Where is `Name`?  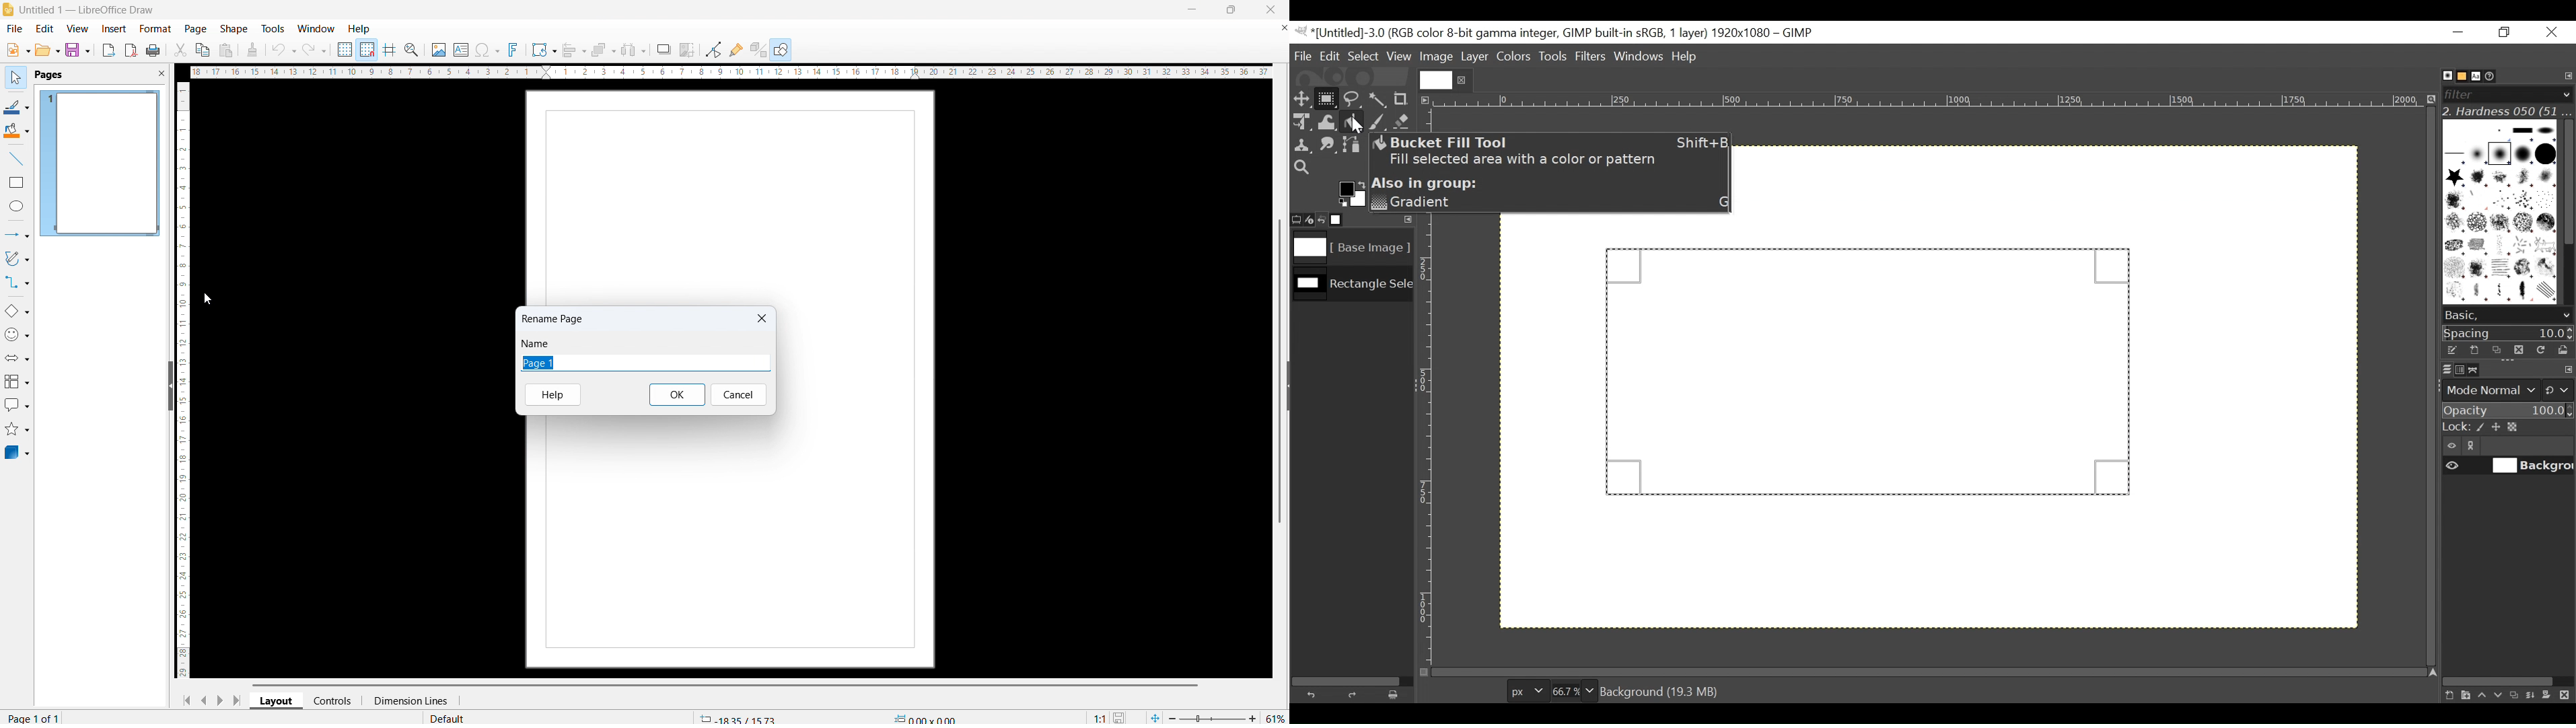 Name is located at coordinates (537, 345).